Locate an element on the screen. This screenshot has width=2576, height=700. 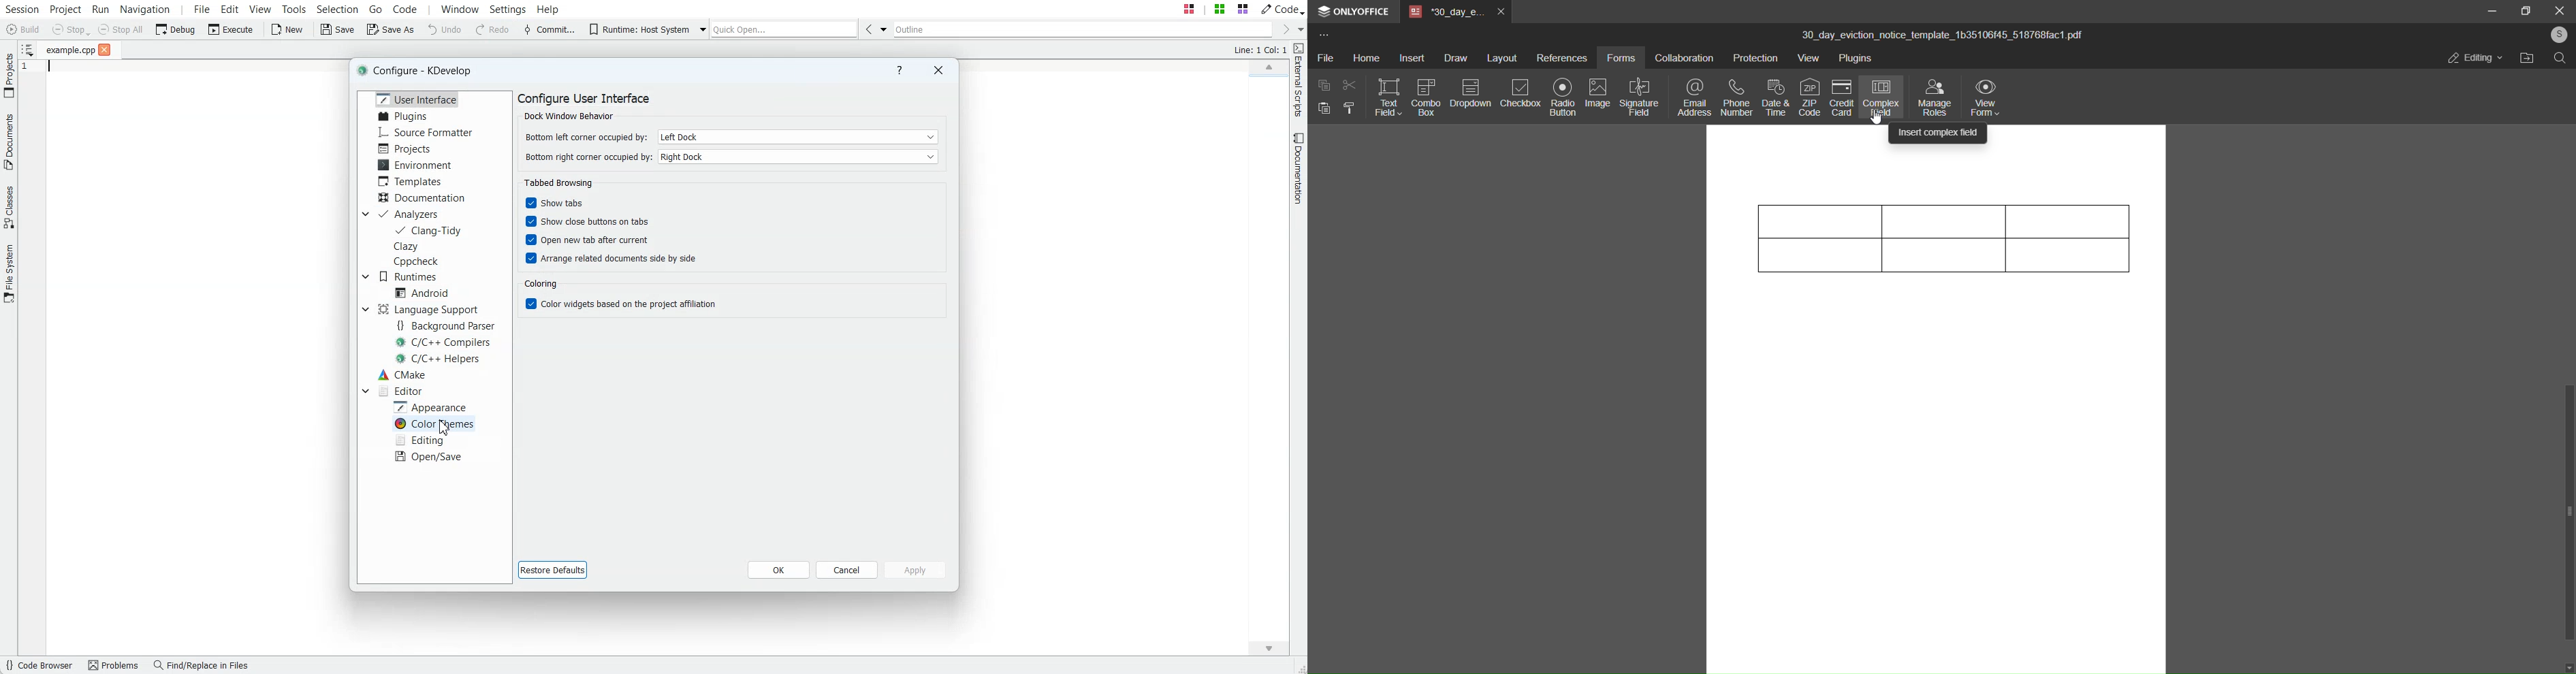
credit card is located at coordinates (1841, 97).